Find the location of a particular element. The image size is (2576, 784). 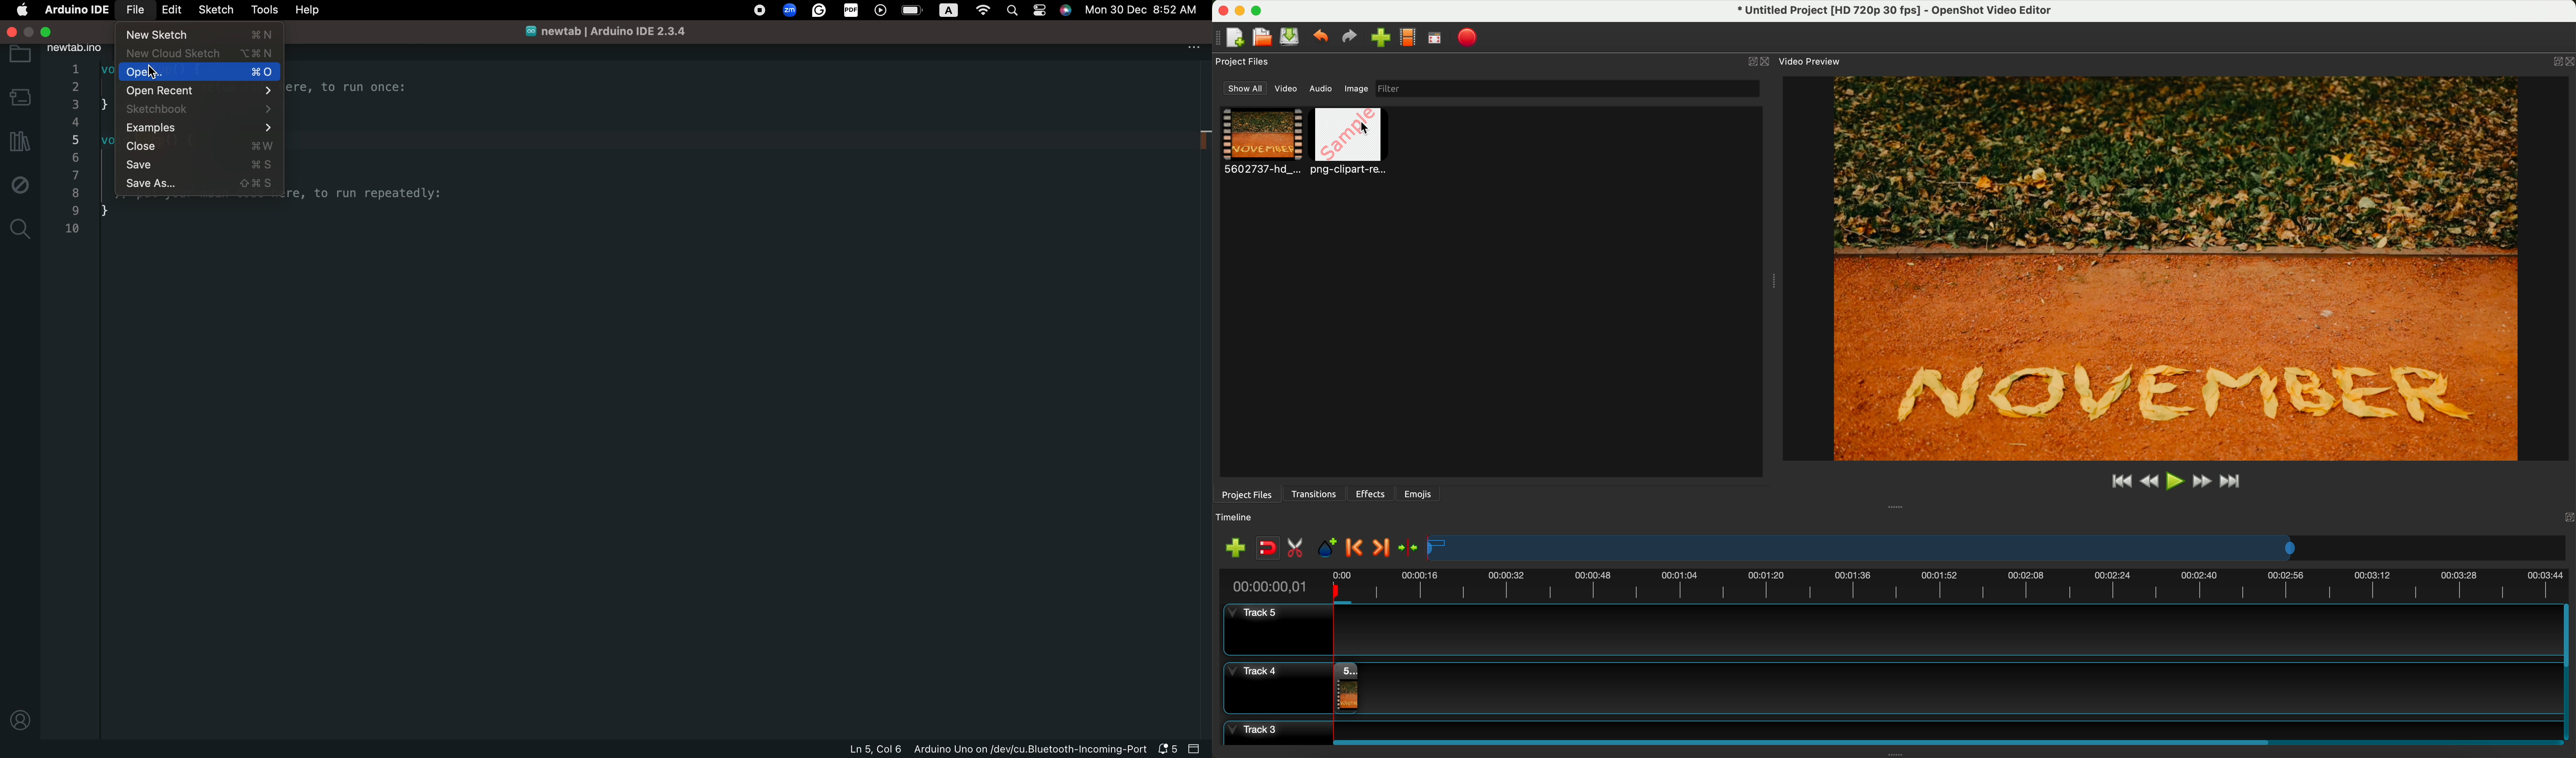

pREVIEW is located at coordinates (2181, 268).